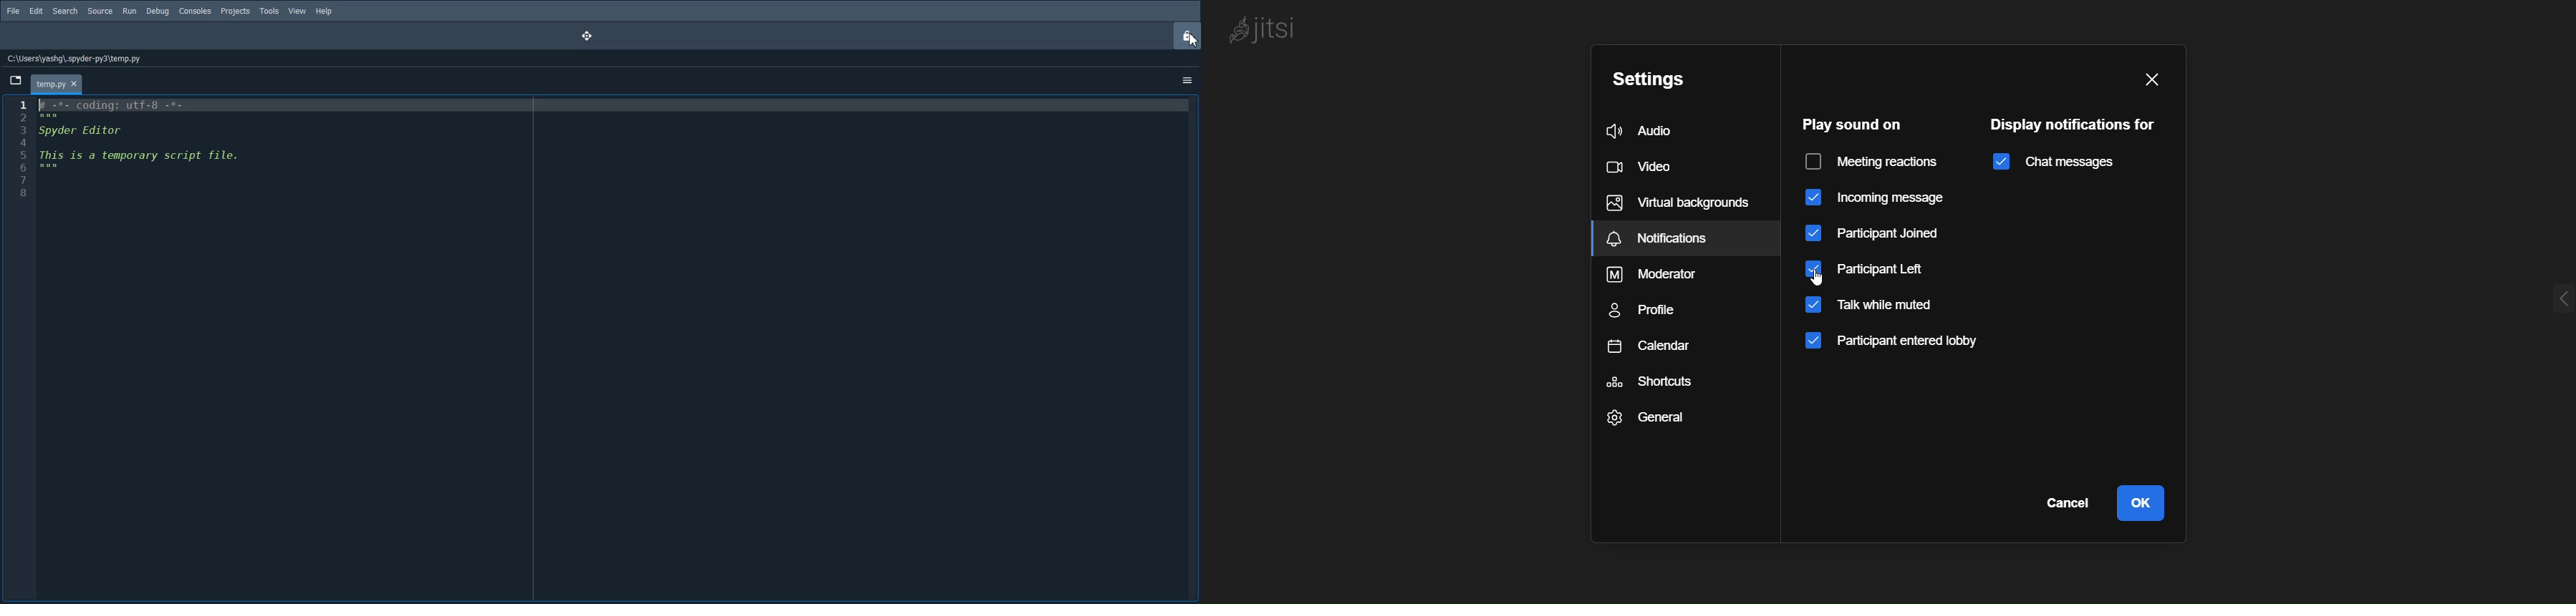 Image resolution: width=2576 pixels, height=616 pixels. I want to click on Option, so click(1188, 80).